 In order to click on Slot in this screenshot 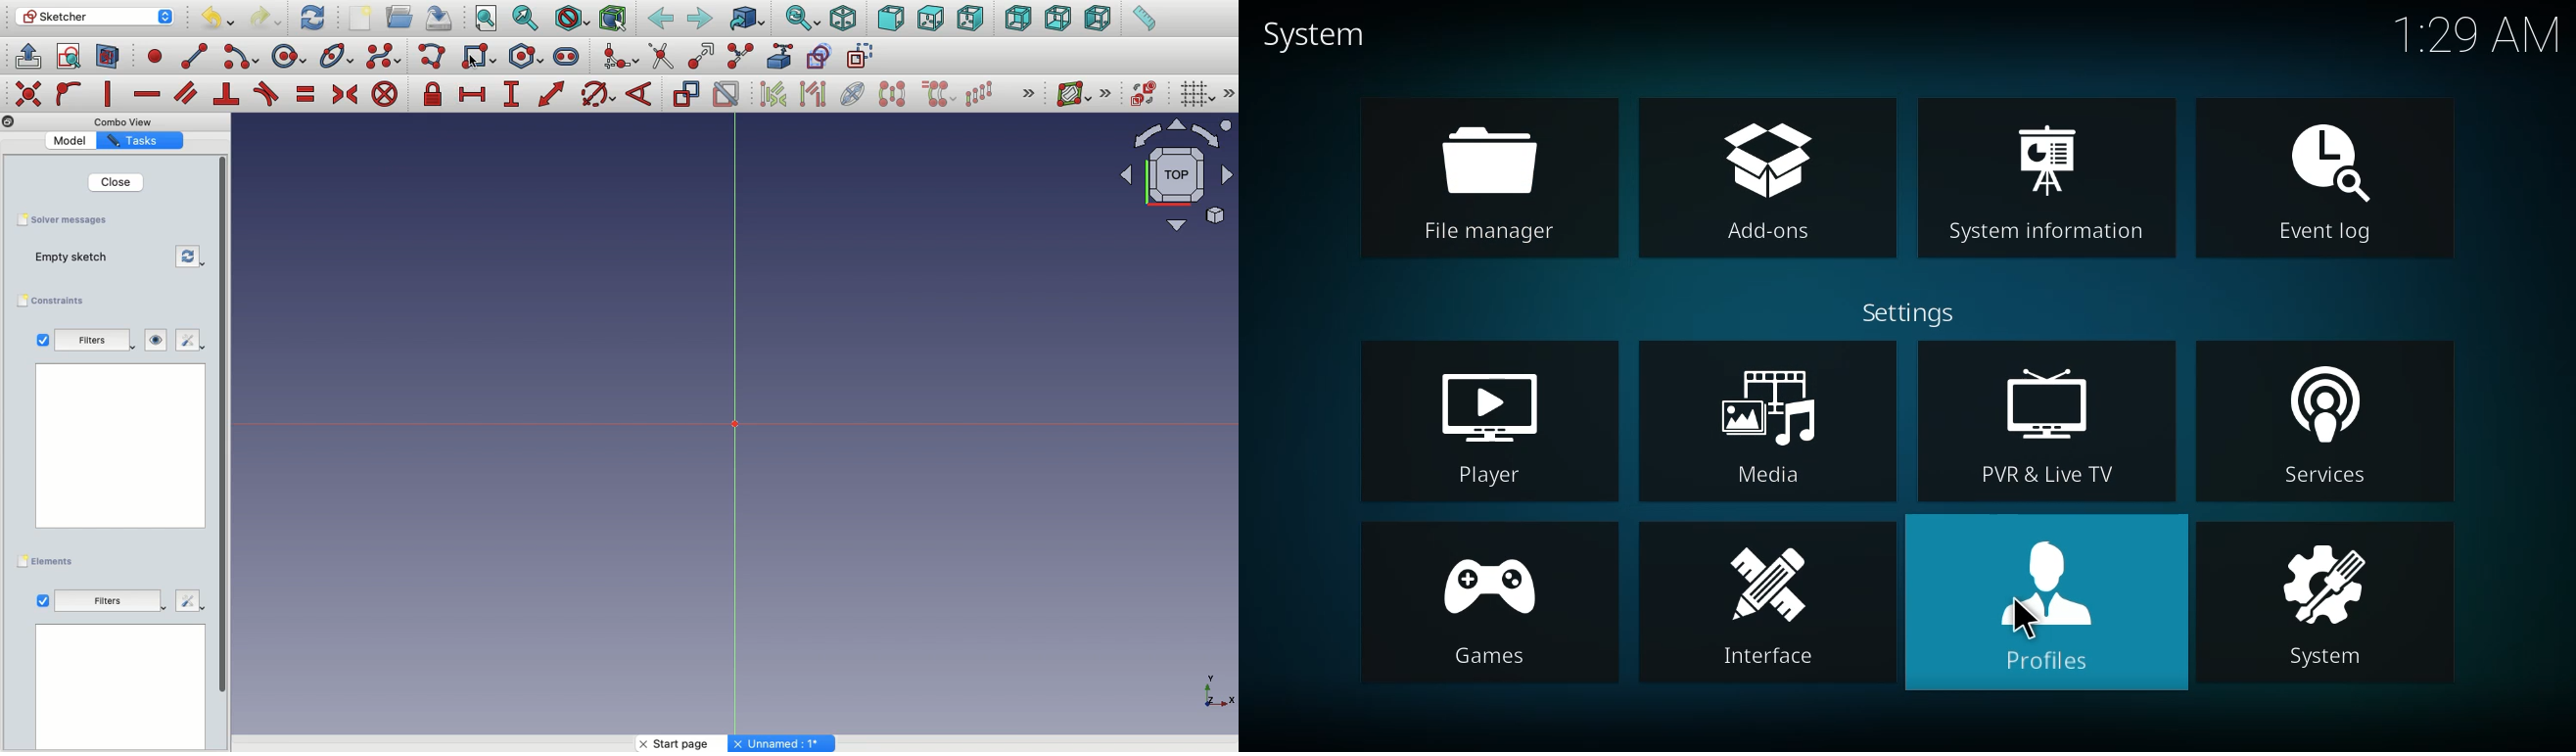, I will do `click(568, 56)`.